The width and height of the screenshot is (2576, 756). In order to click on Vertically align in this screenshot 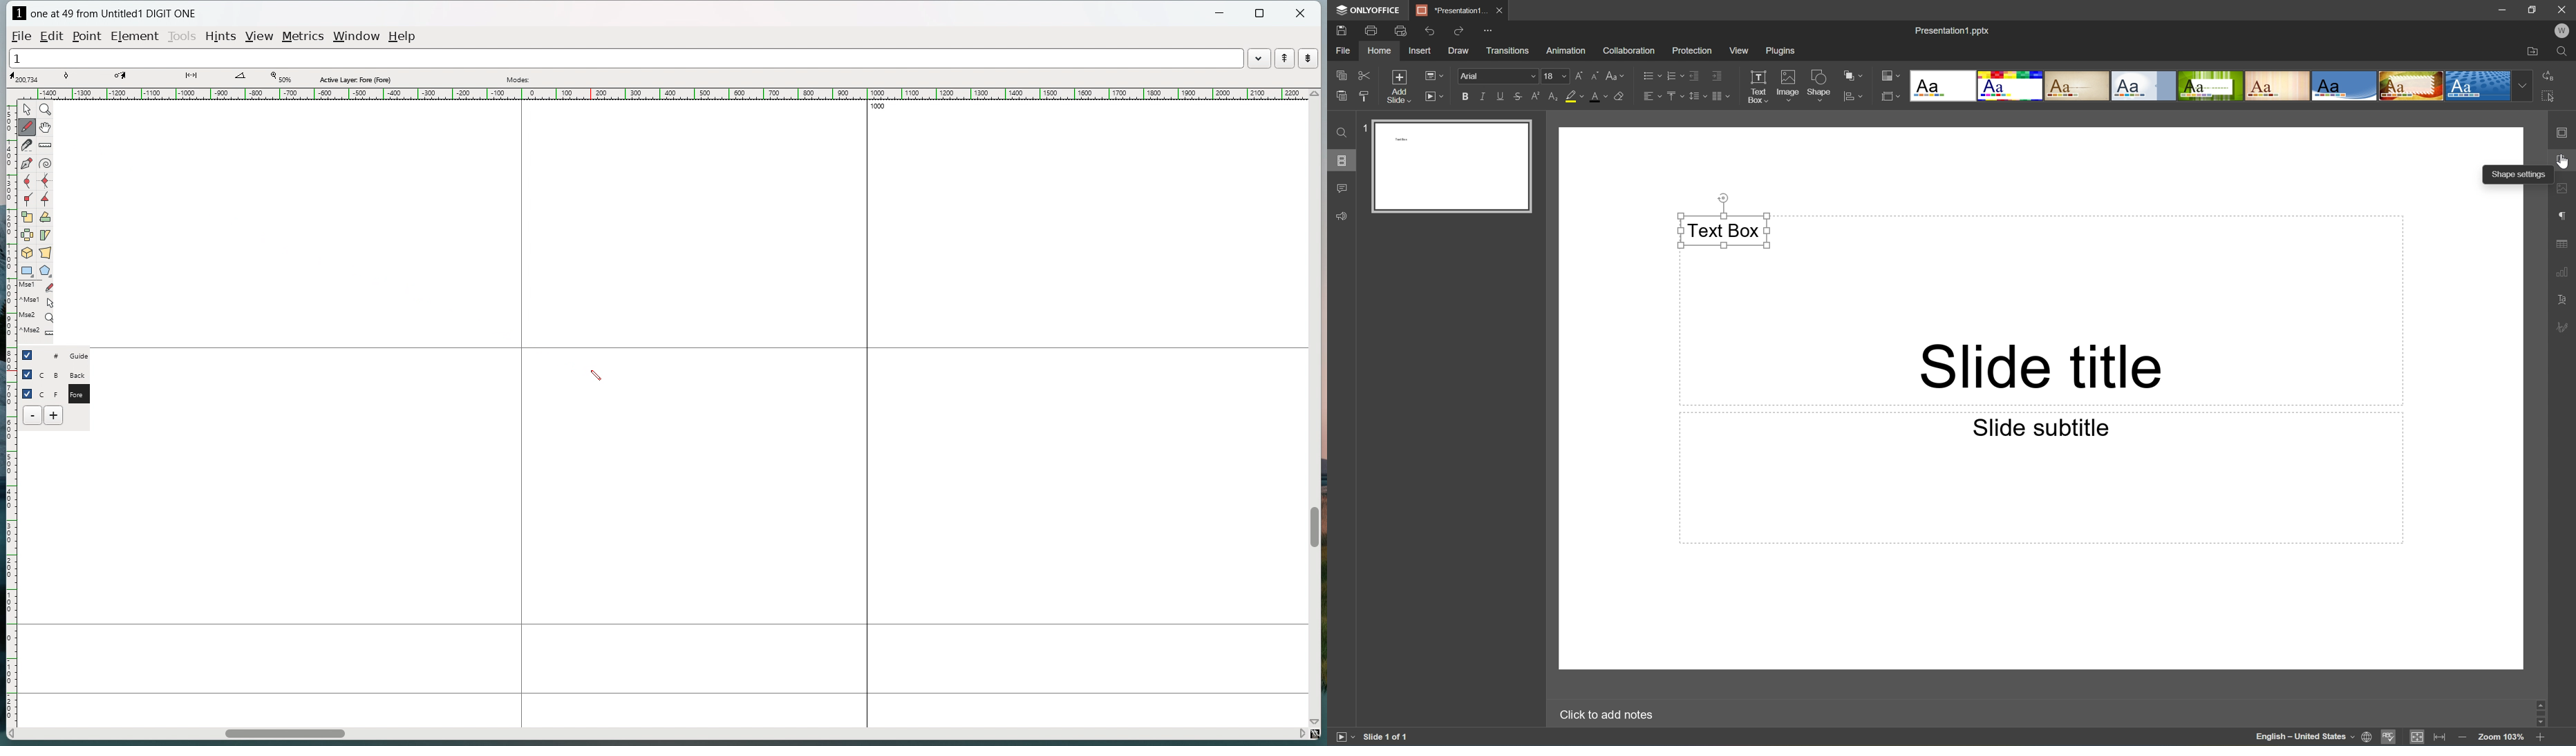, I will do `click(1673, 98)`.